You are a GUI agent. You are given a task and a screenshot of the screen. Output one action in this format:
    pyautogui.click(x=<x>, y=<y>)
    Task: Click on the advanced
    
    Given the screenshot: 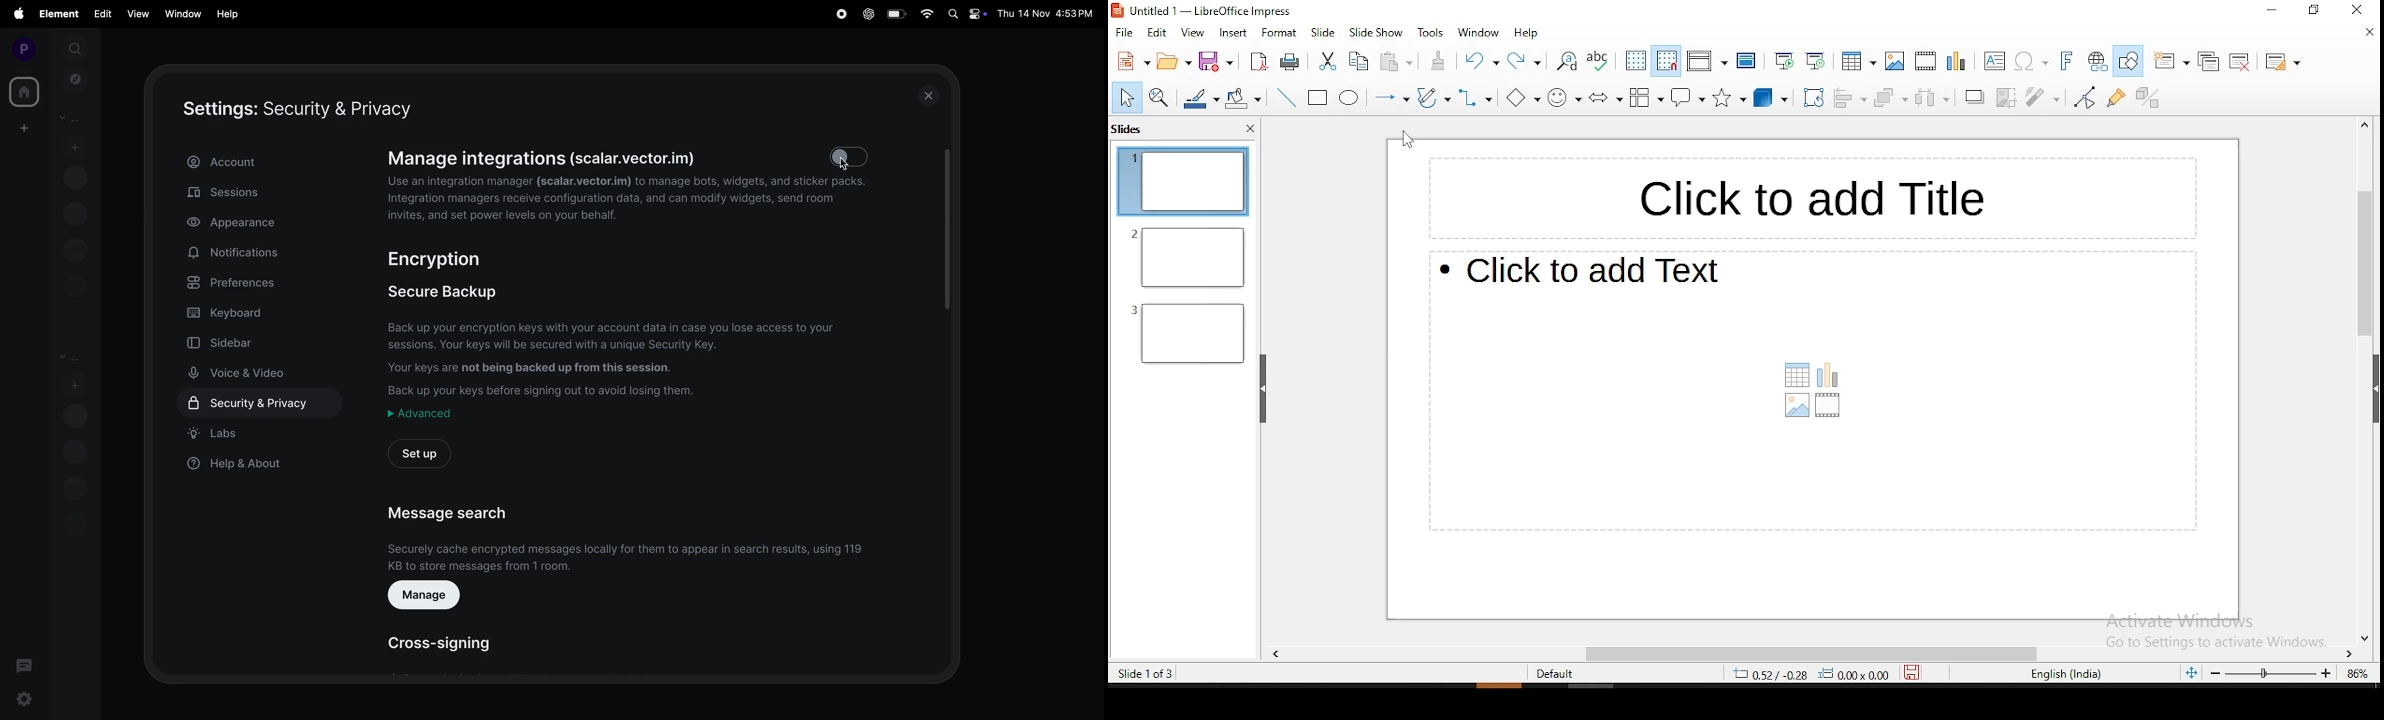 What is the action you would take?
    pyautogui.click(x=424, y=413)
    